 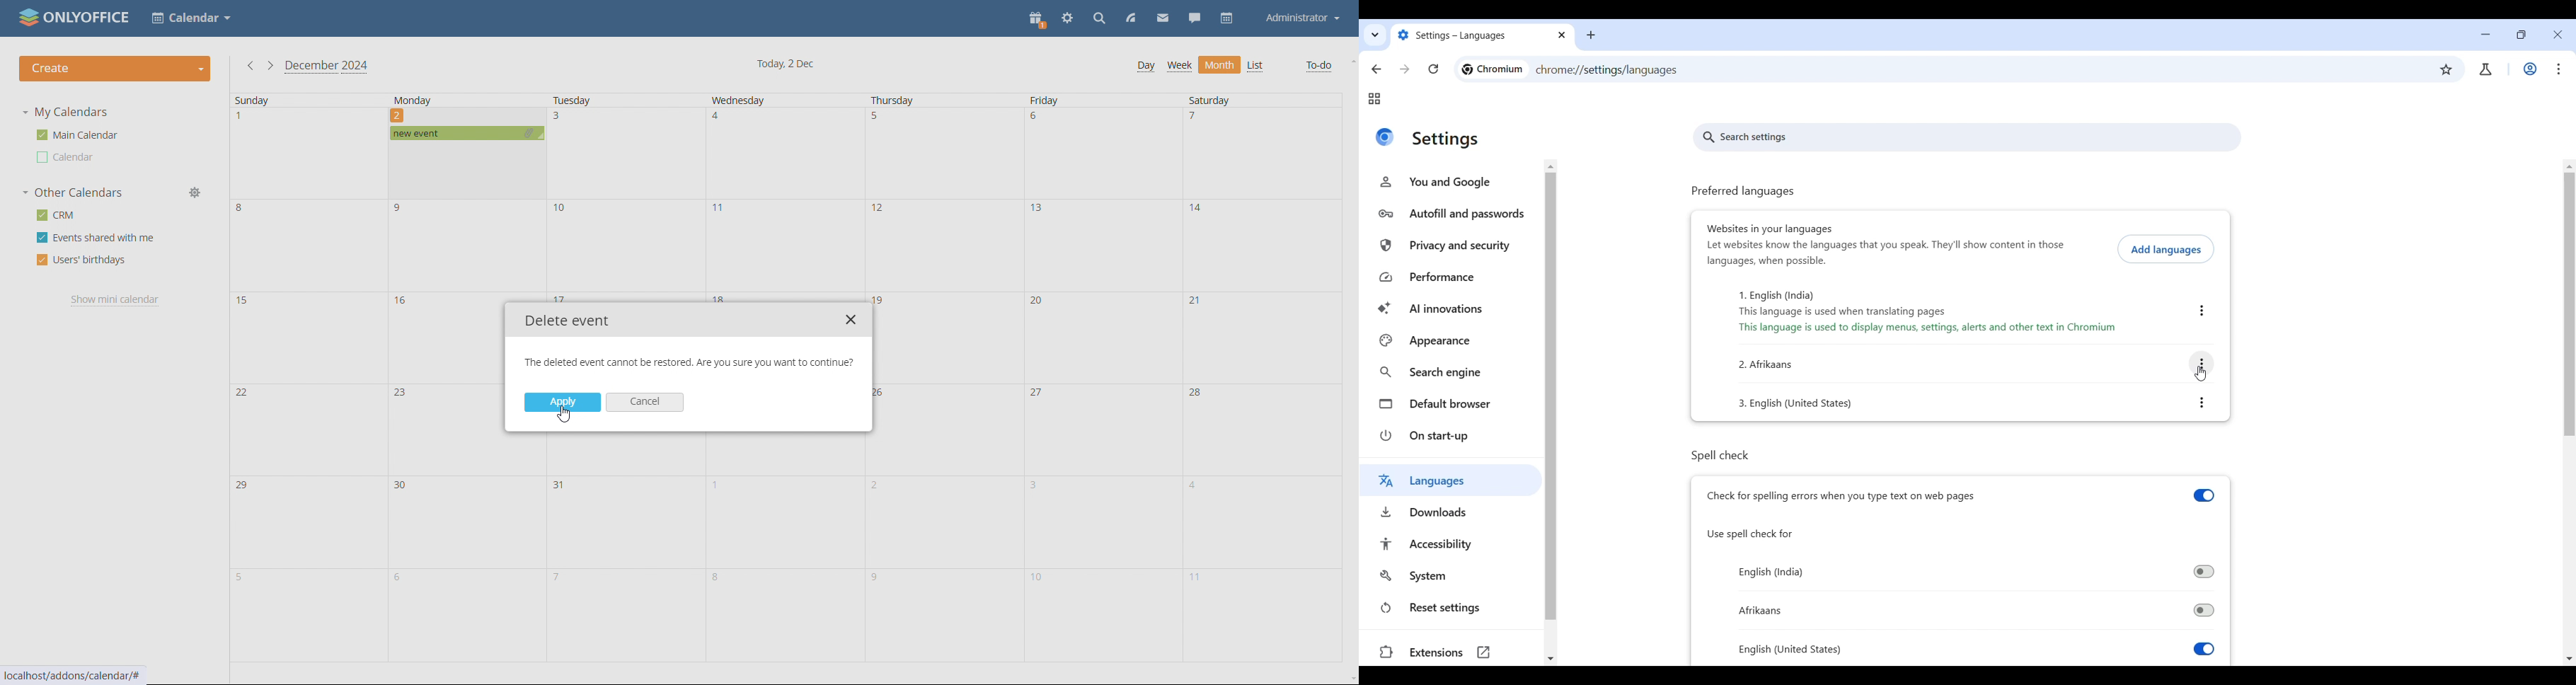 I want to click on Vertical slide bar, so click(x=2570, y=304).